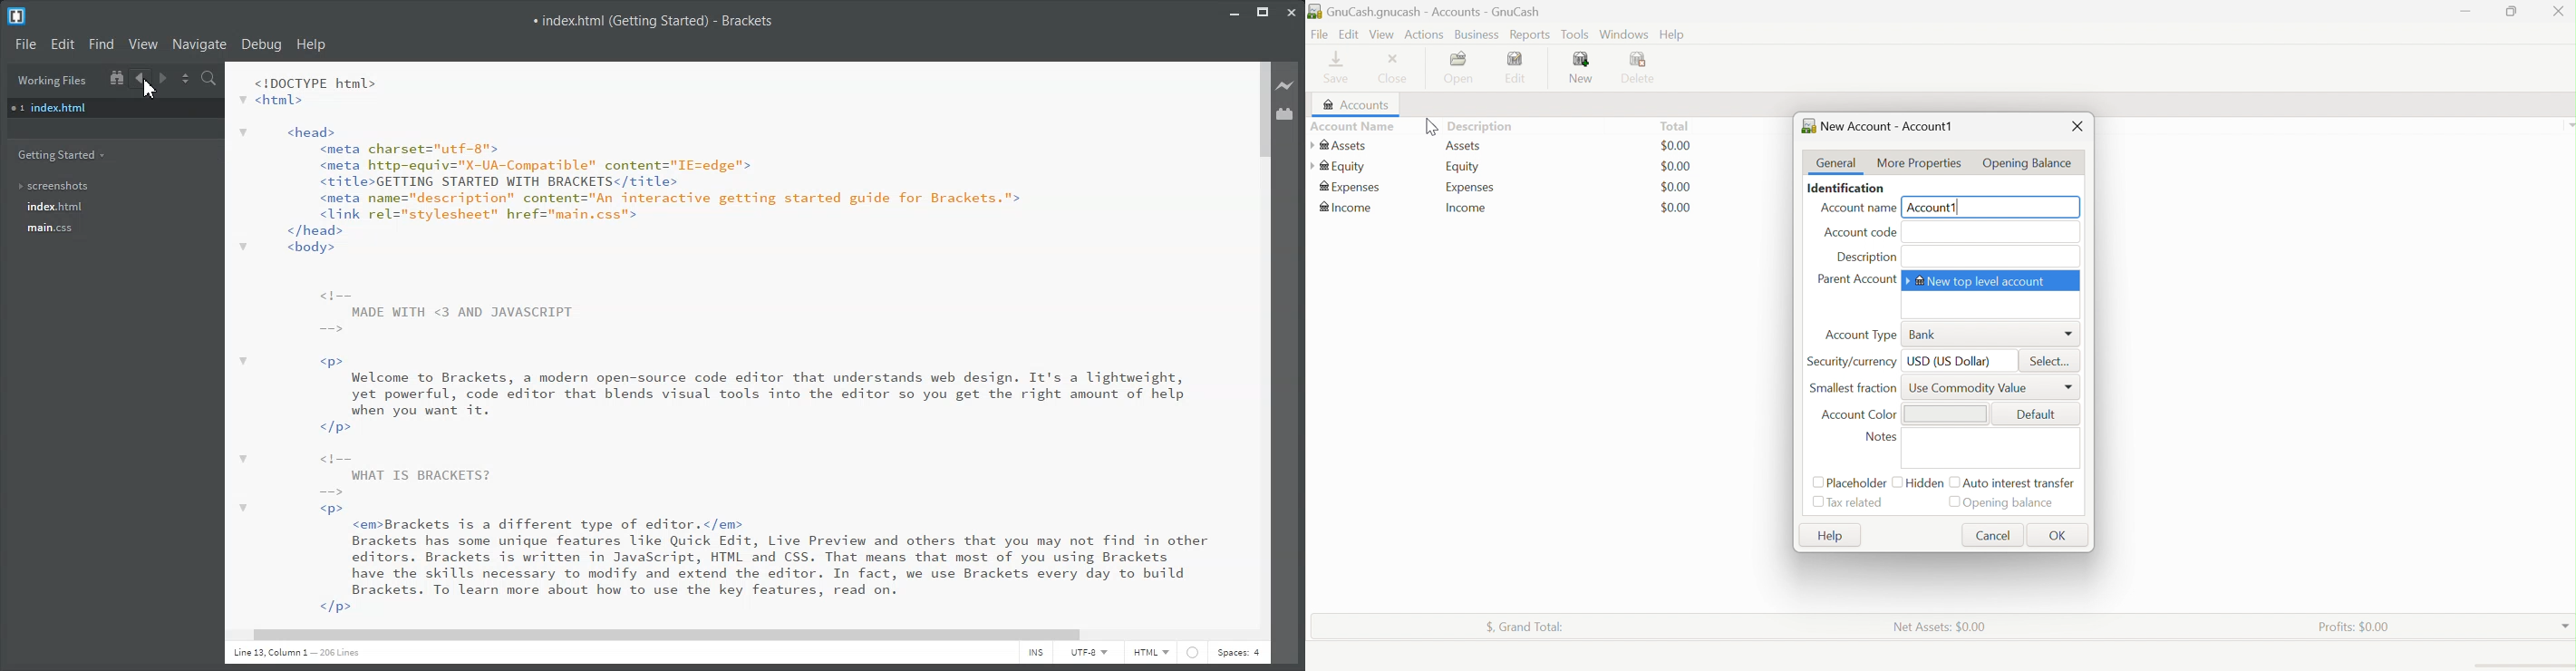  I want to click on Opening balance, so click(2013, 504).